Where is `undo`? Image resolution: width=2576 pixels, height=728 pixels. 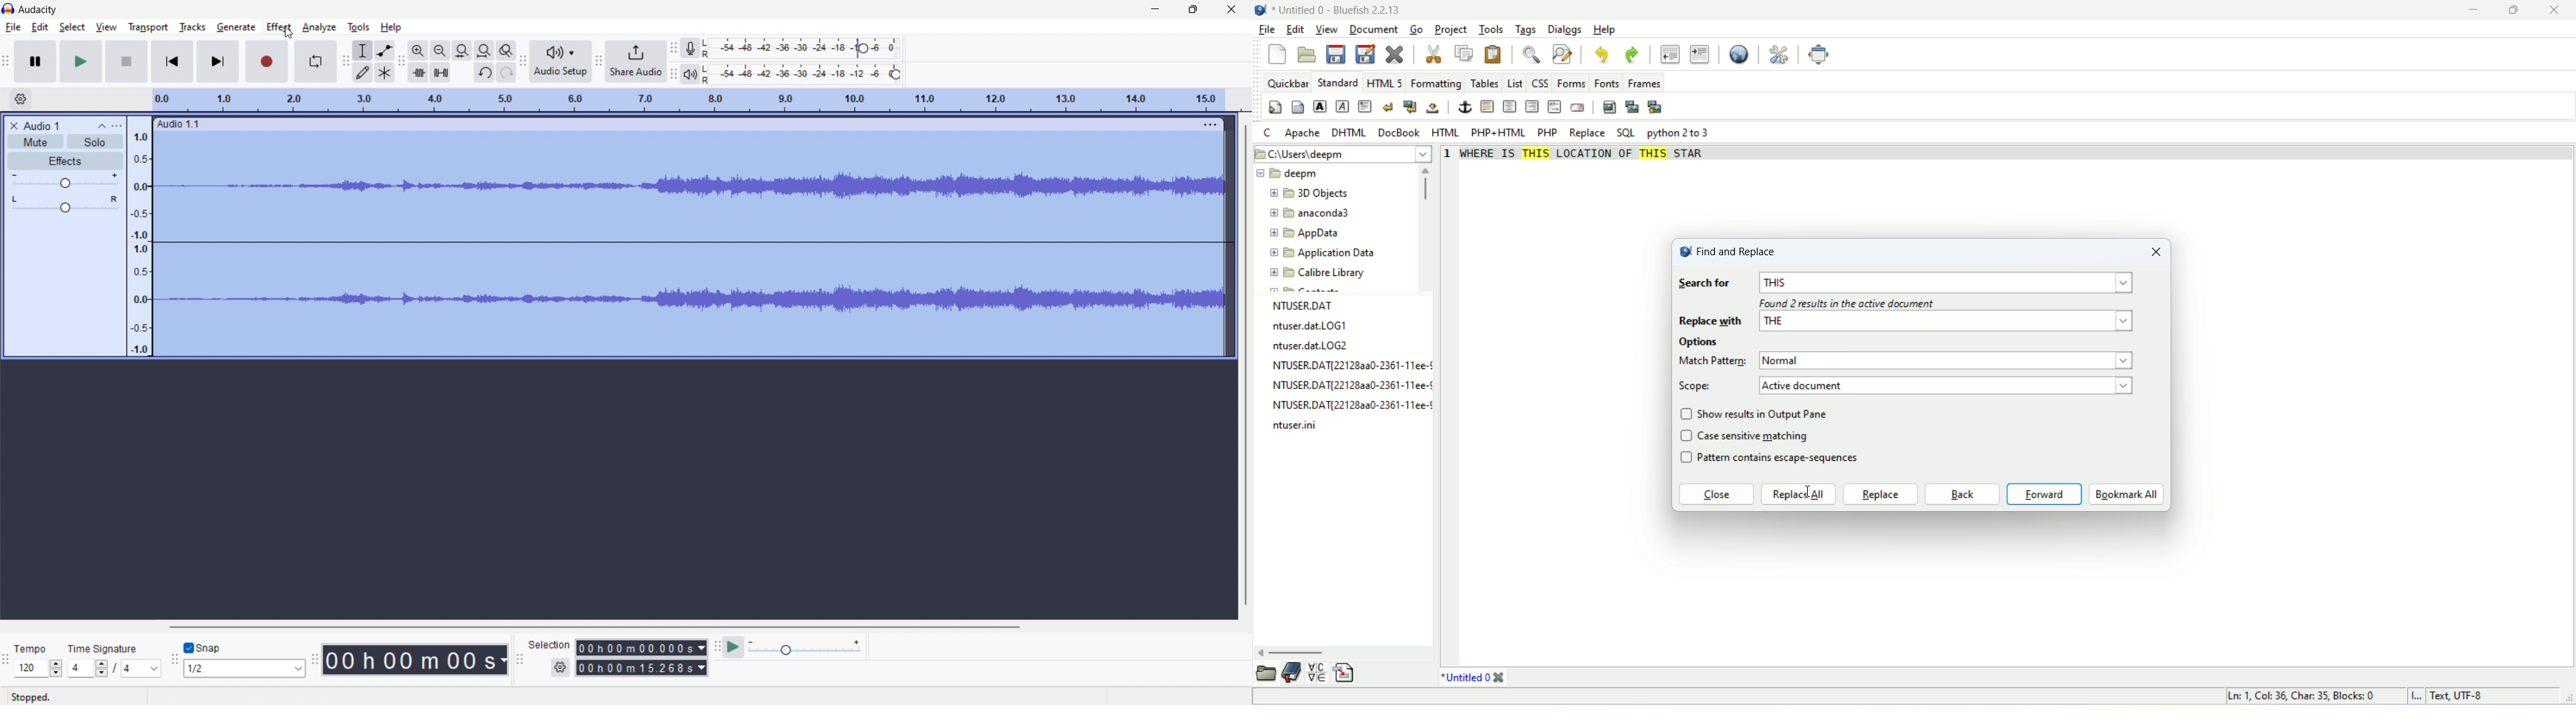 undo is located at coordinates (1600, 54).